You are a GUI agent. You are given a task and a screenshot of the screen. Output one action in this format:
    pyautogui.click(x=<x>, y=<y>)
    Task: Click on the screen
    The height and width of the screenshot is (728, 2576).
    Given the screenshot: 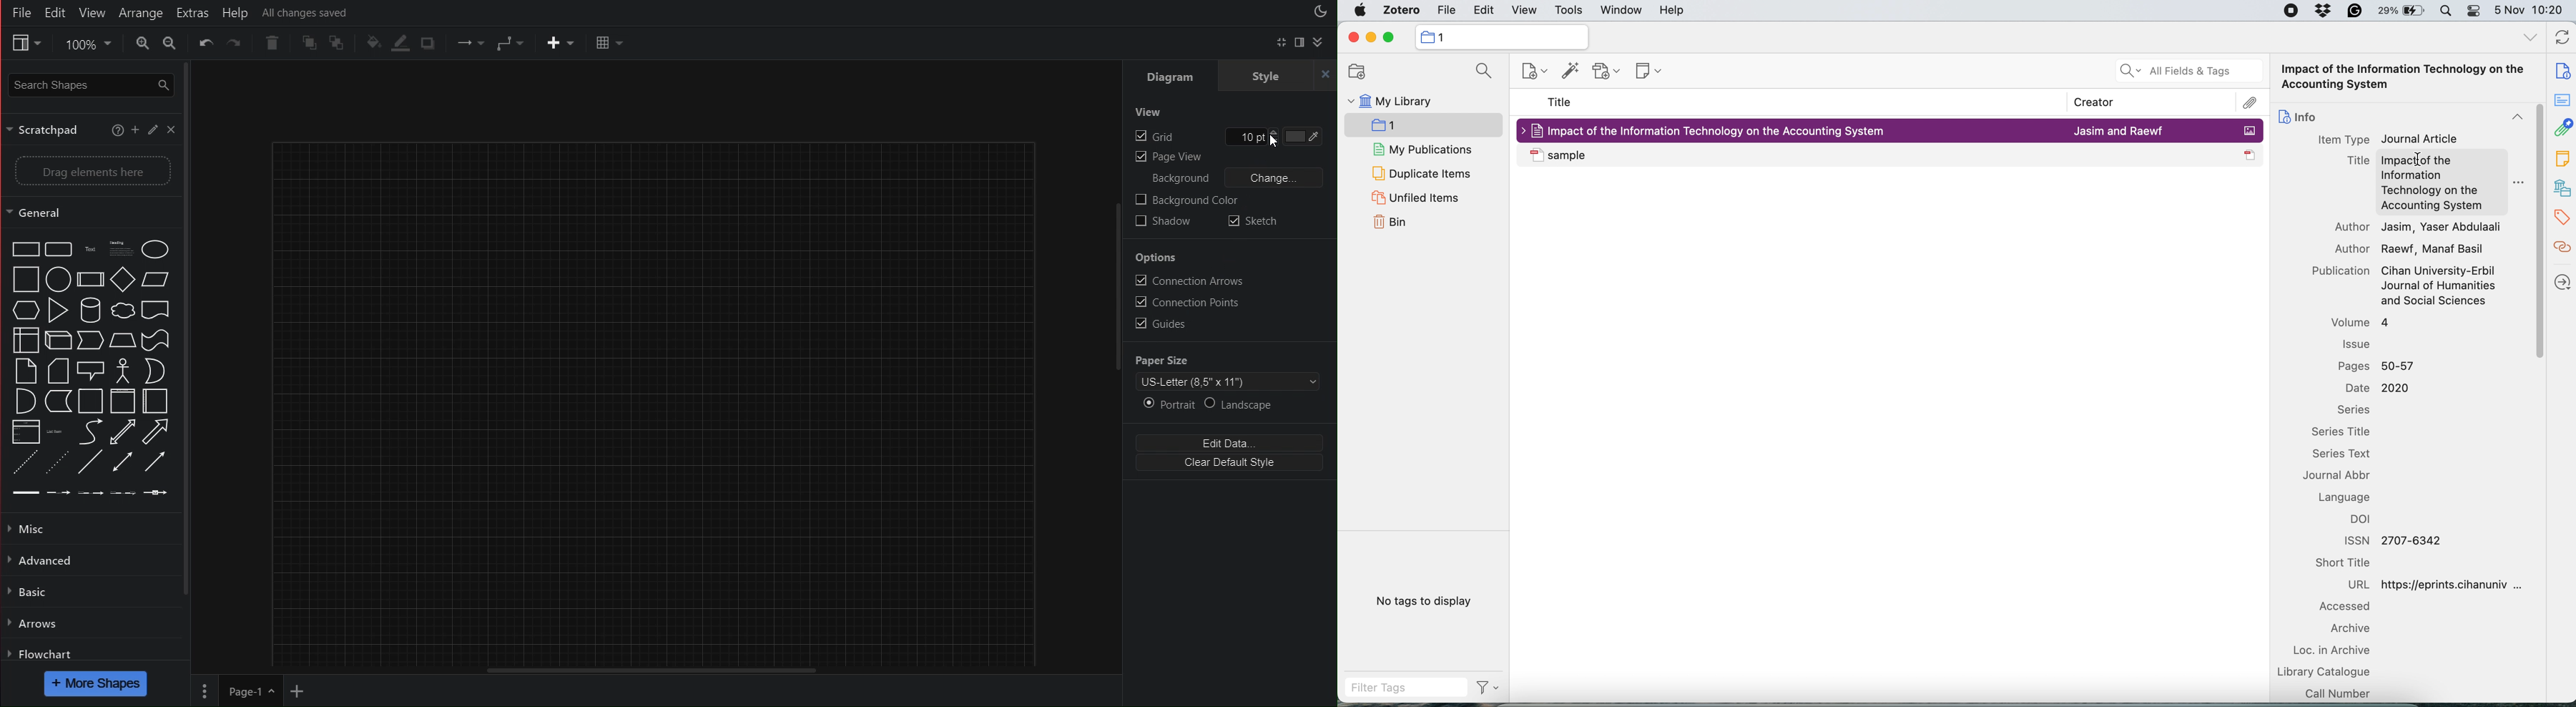 What is the action you would take?
    pyautogui.click(x=89, y=365)
    